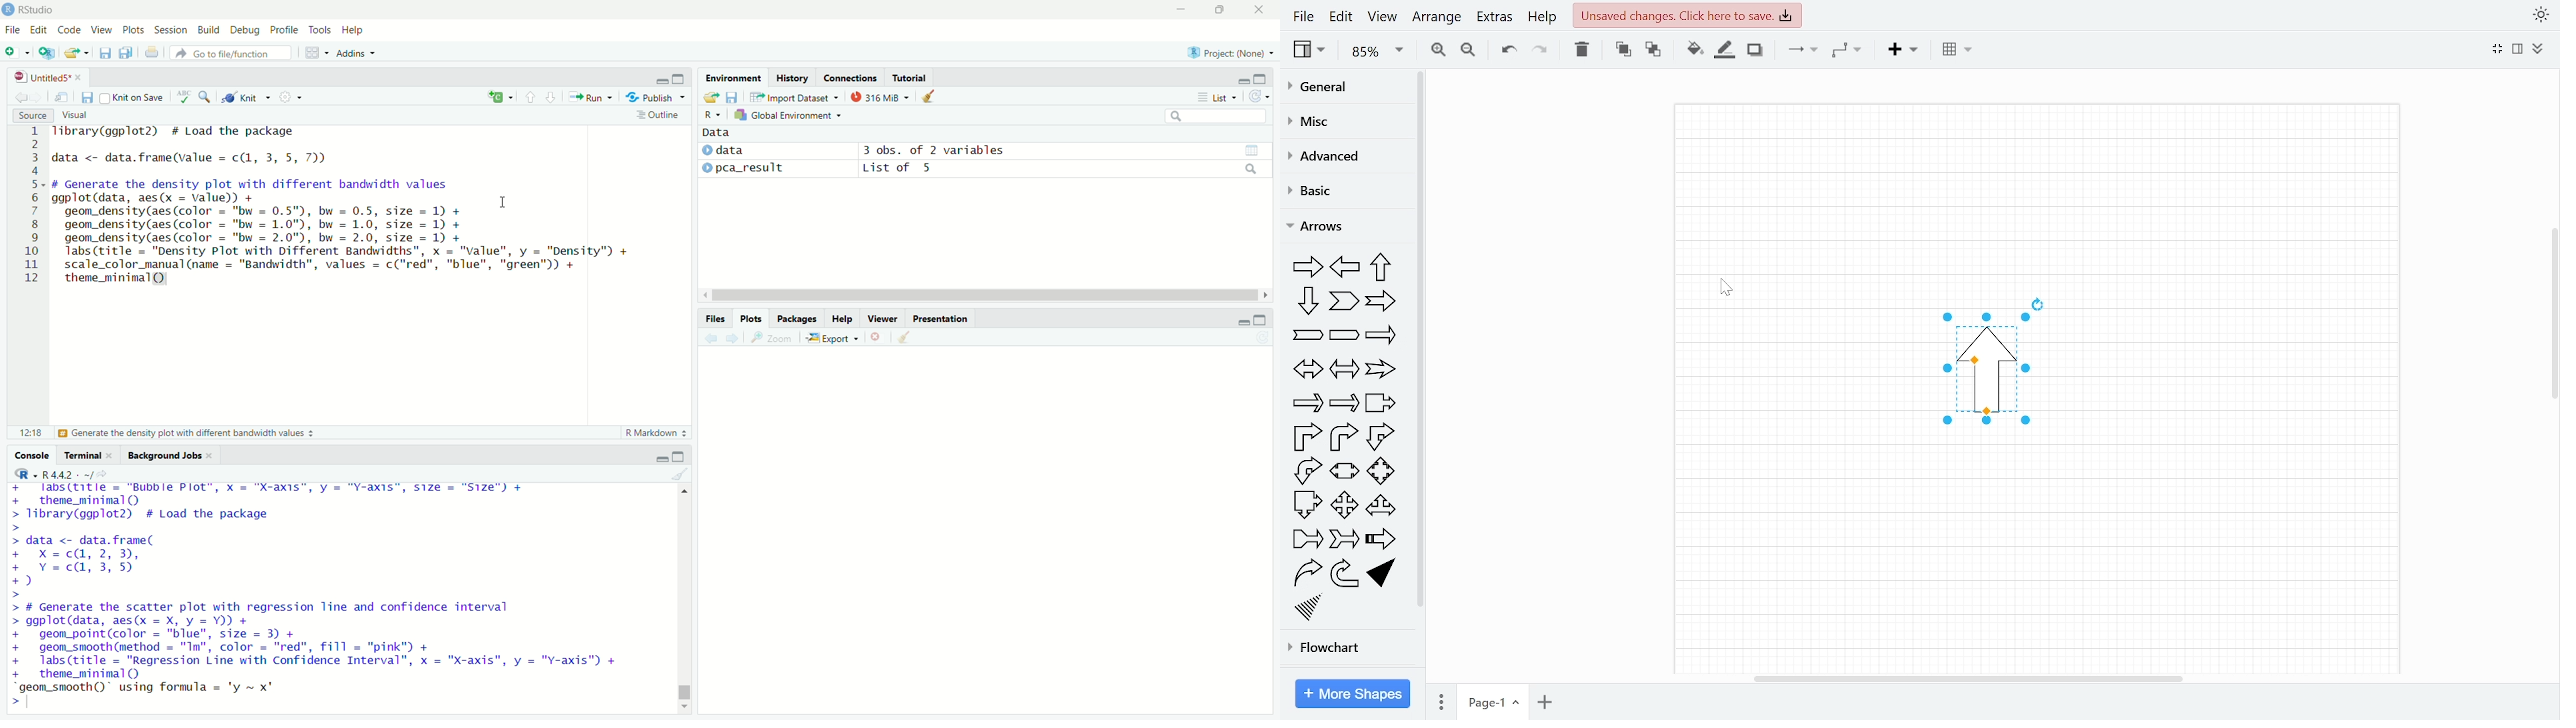 The width and height of the screenshot is (2576, 728). I want to click on Search, so click(1216, 116).